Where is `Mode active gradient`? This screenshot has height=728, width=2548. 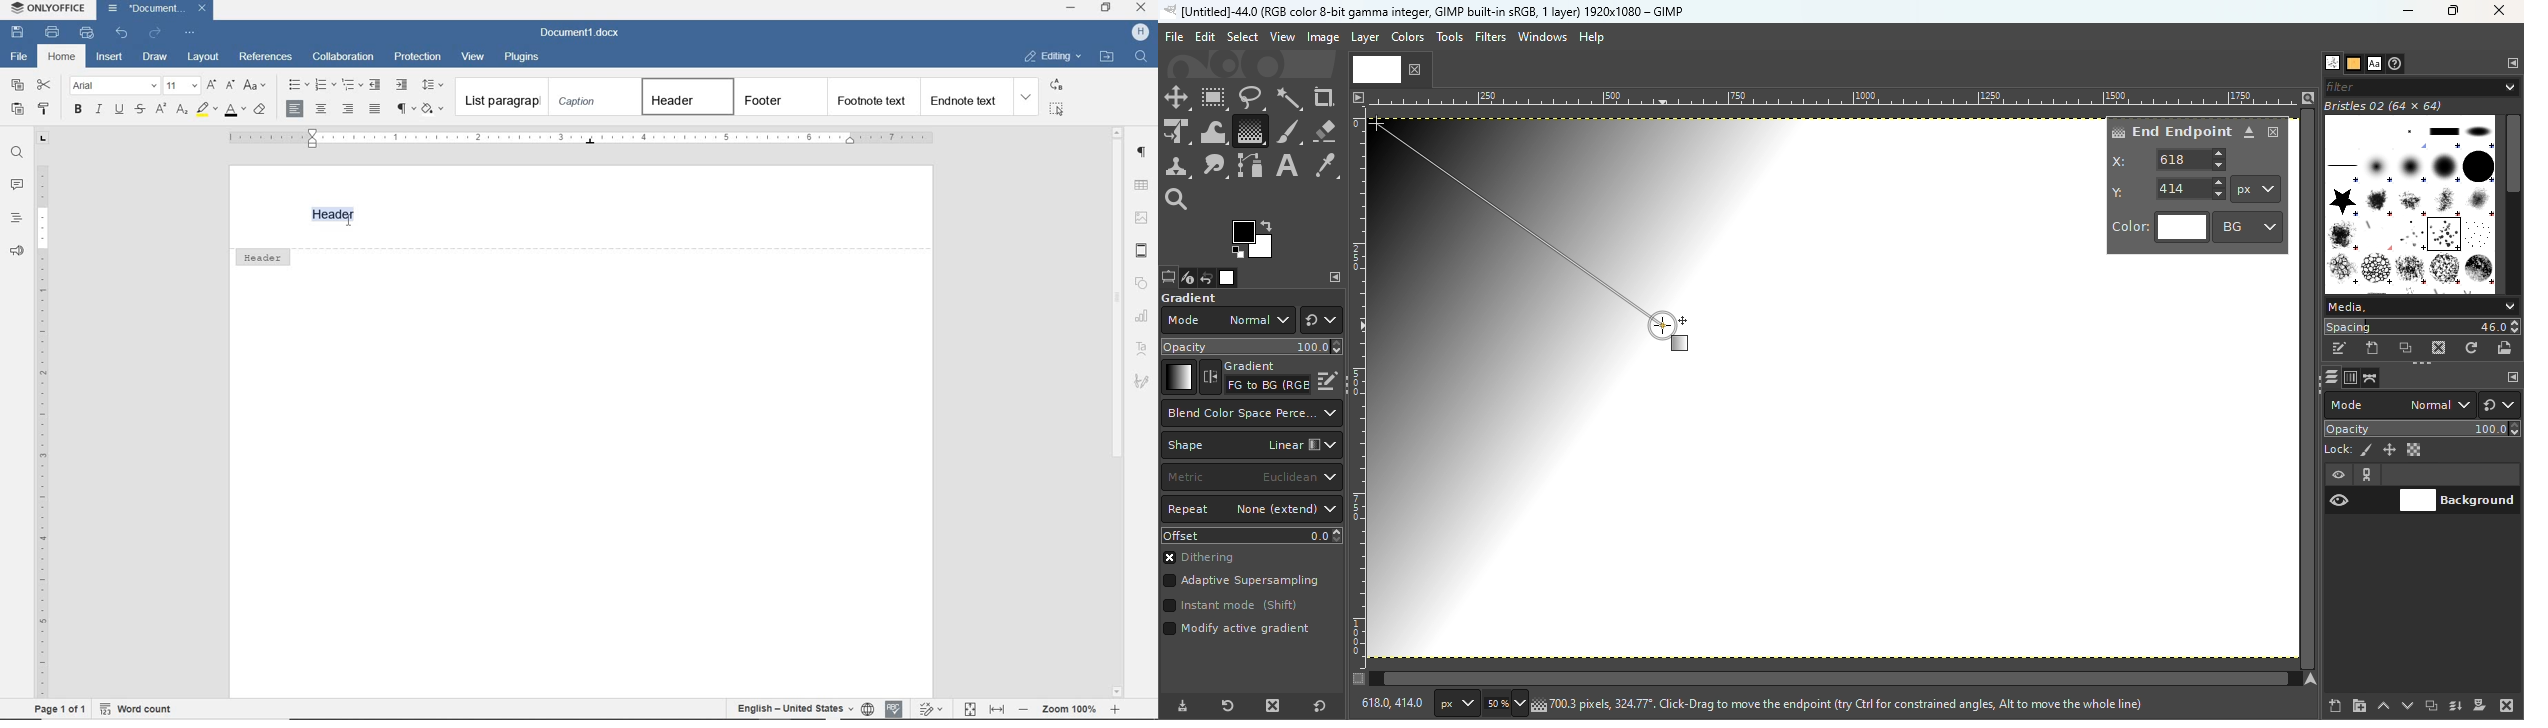 Mode active gradient is located at coordinates (1240, 633).